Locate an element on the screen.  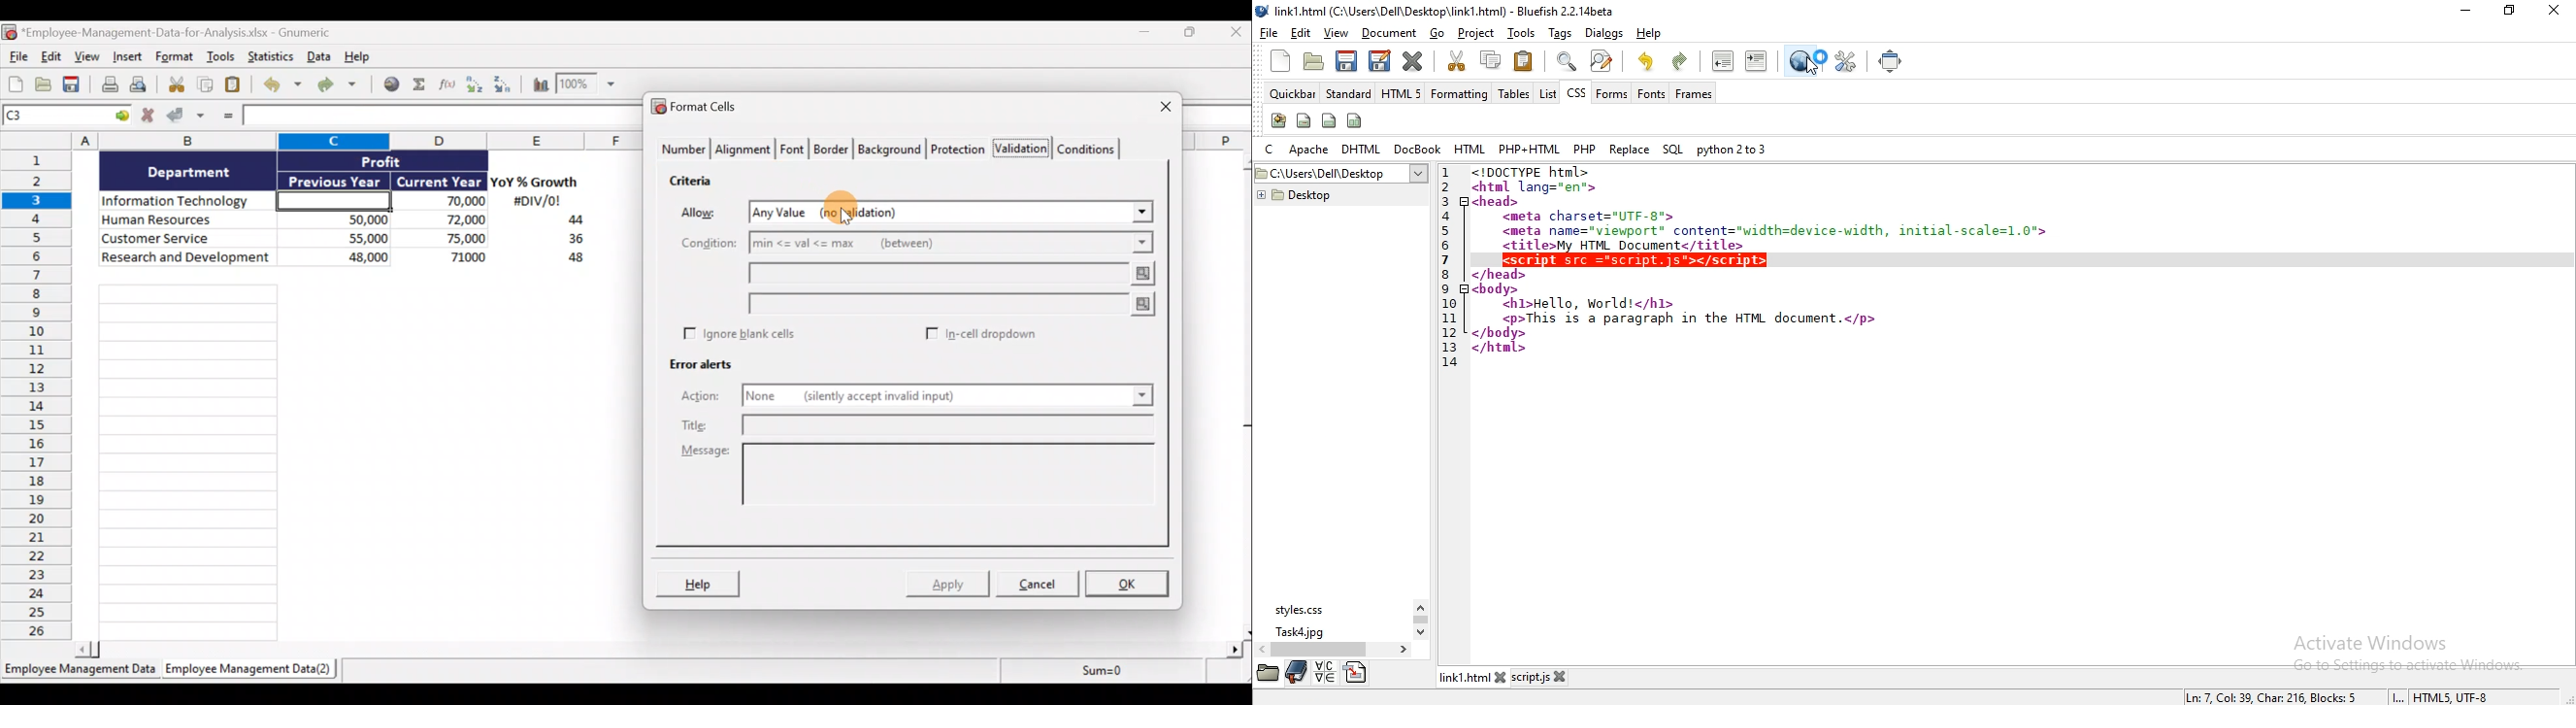
close is located at coordinates (1567, 677).